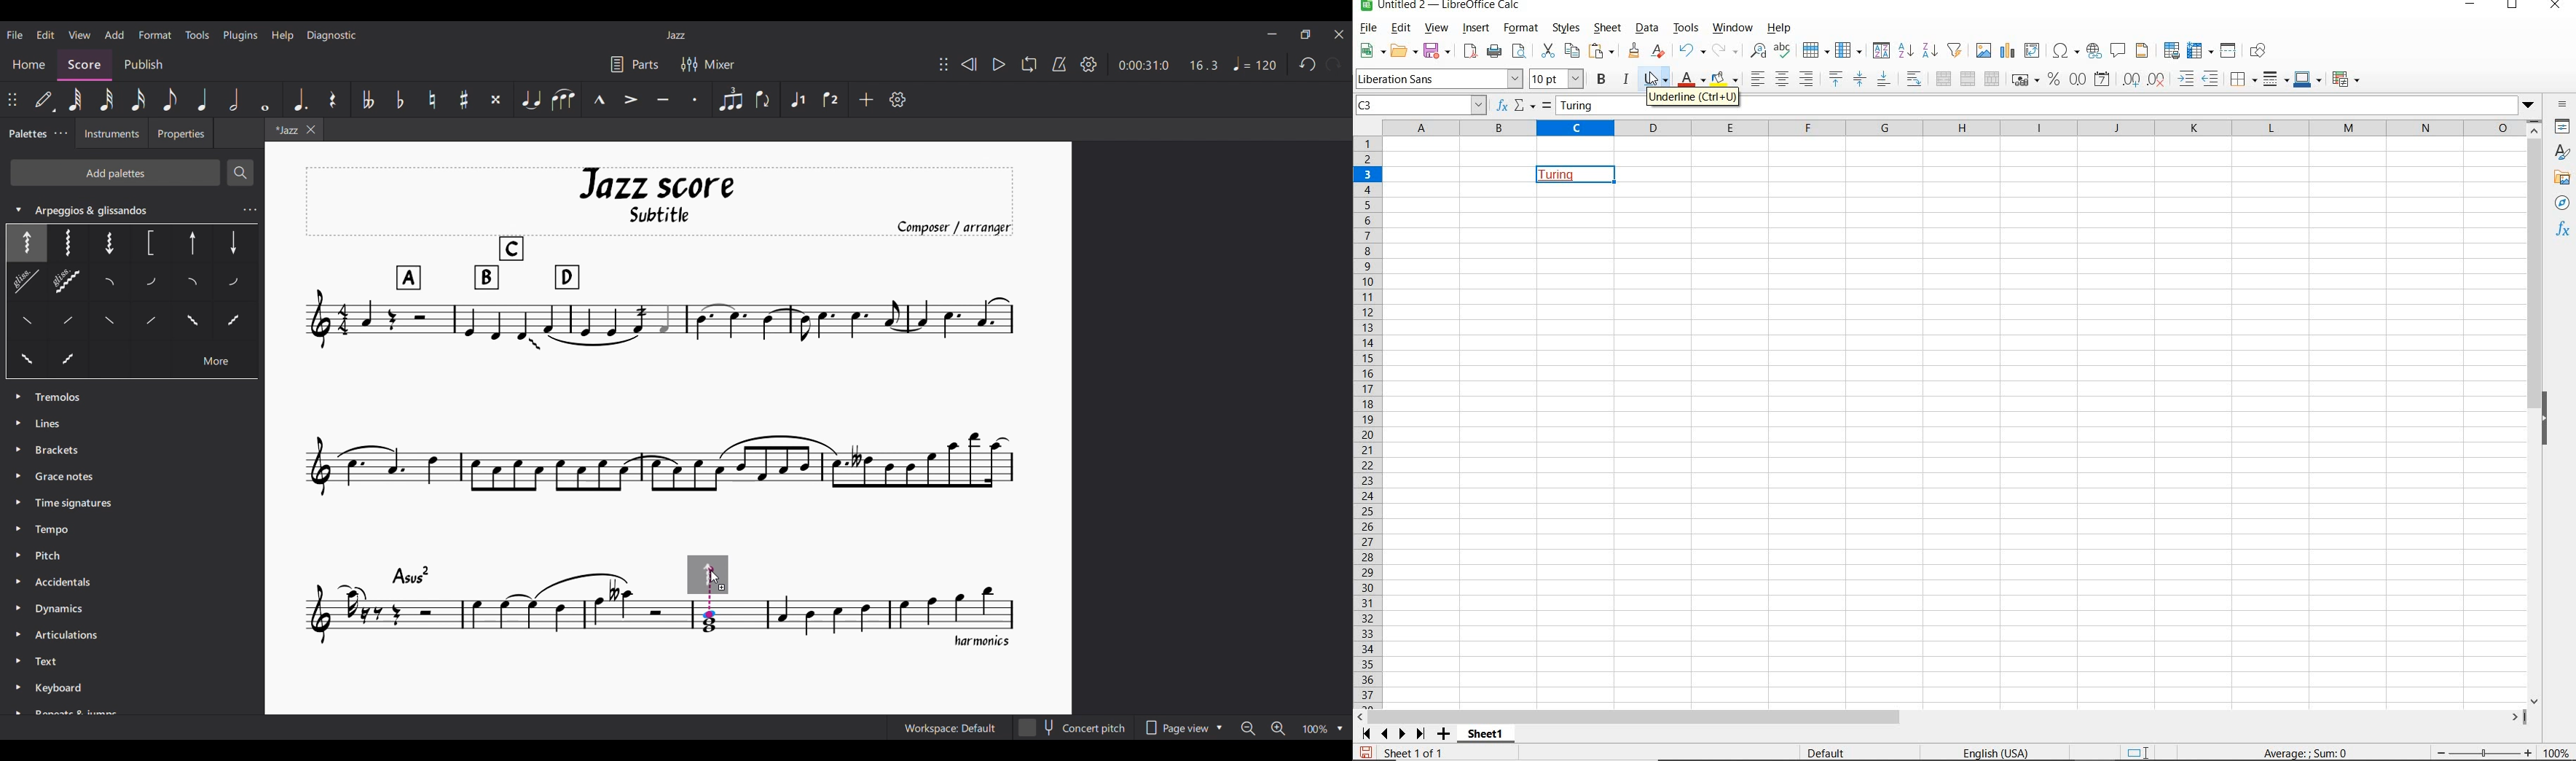  Describe the element at coordinates (2275, 79) in the screenshot. I see `BORDER STYLE` at that location.